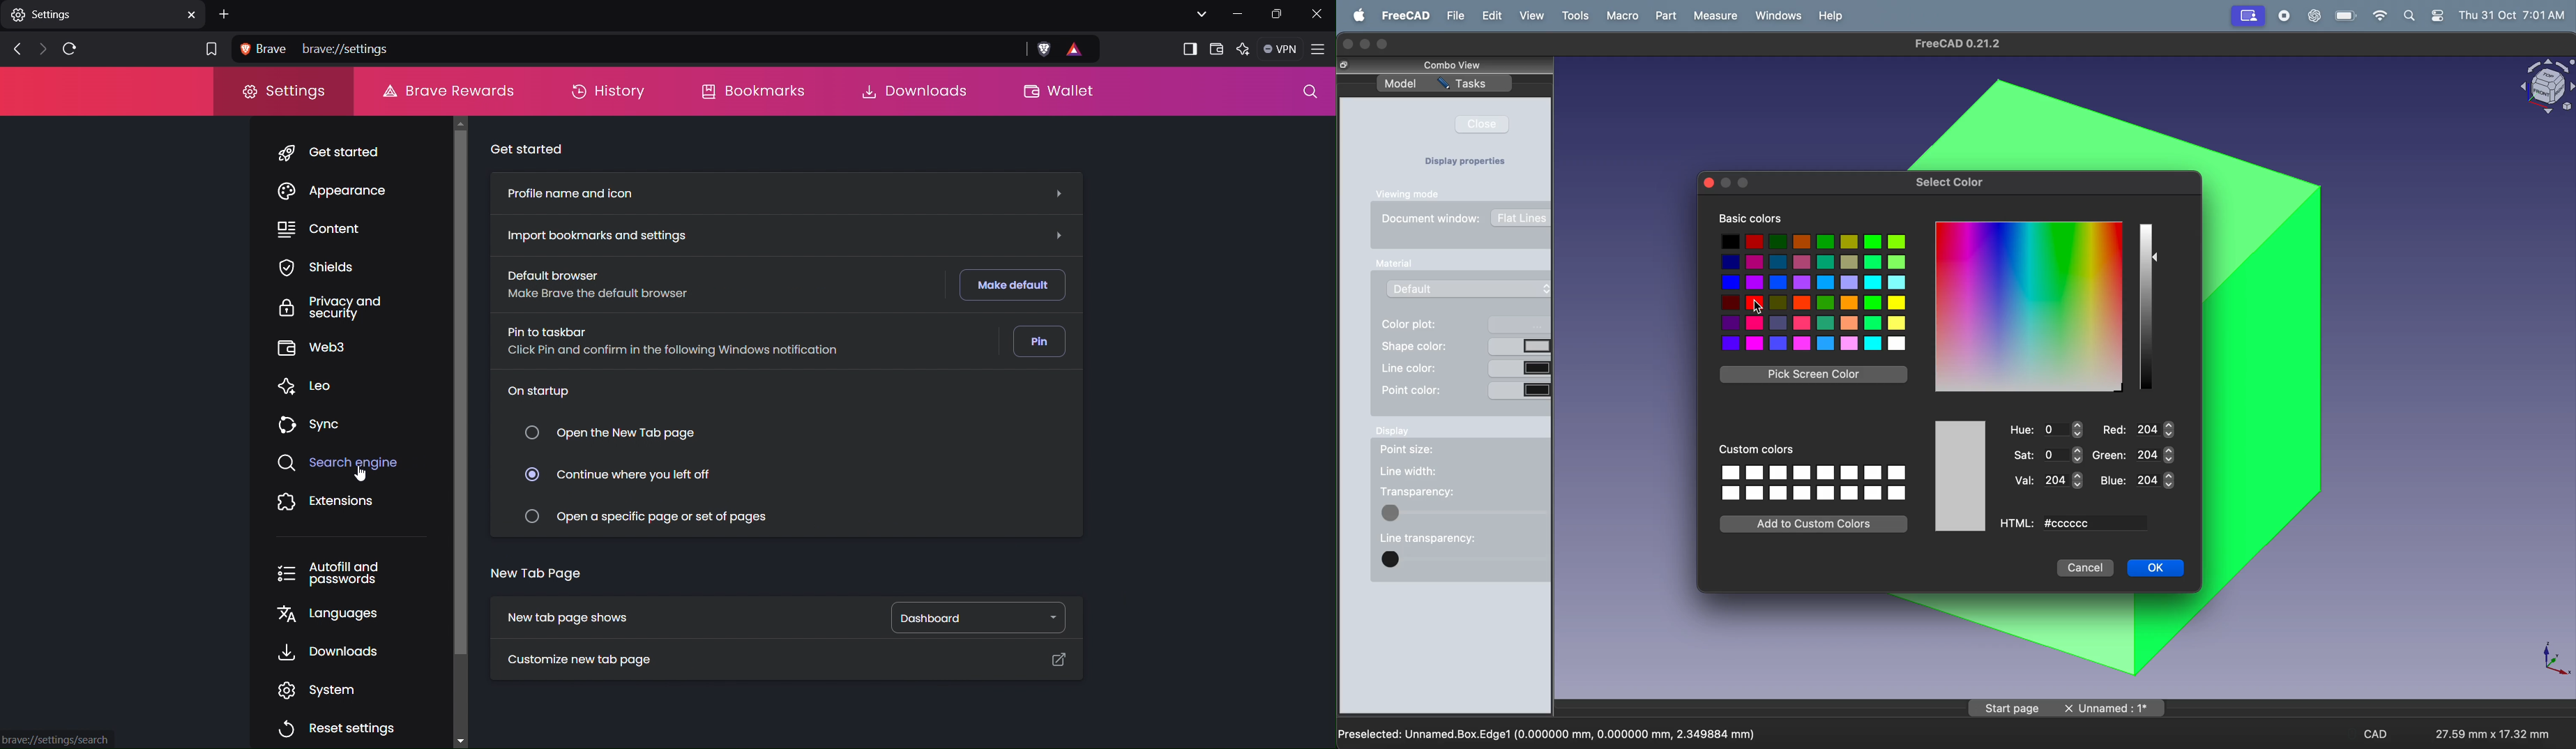  I want to click on display properties, so click(1470, 163).